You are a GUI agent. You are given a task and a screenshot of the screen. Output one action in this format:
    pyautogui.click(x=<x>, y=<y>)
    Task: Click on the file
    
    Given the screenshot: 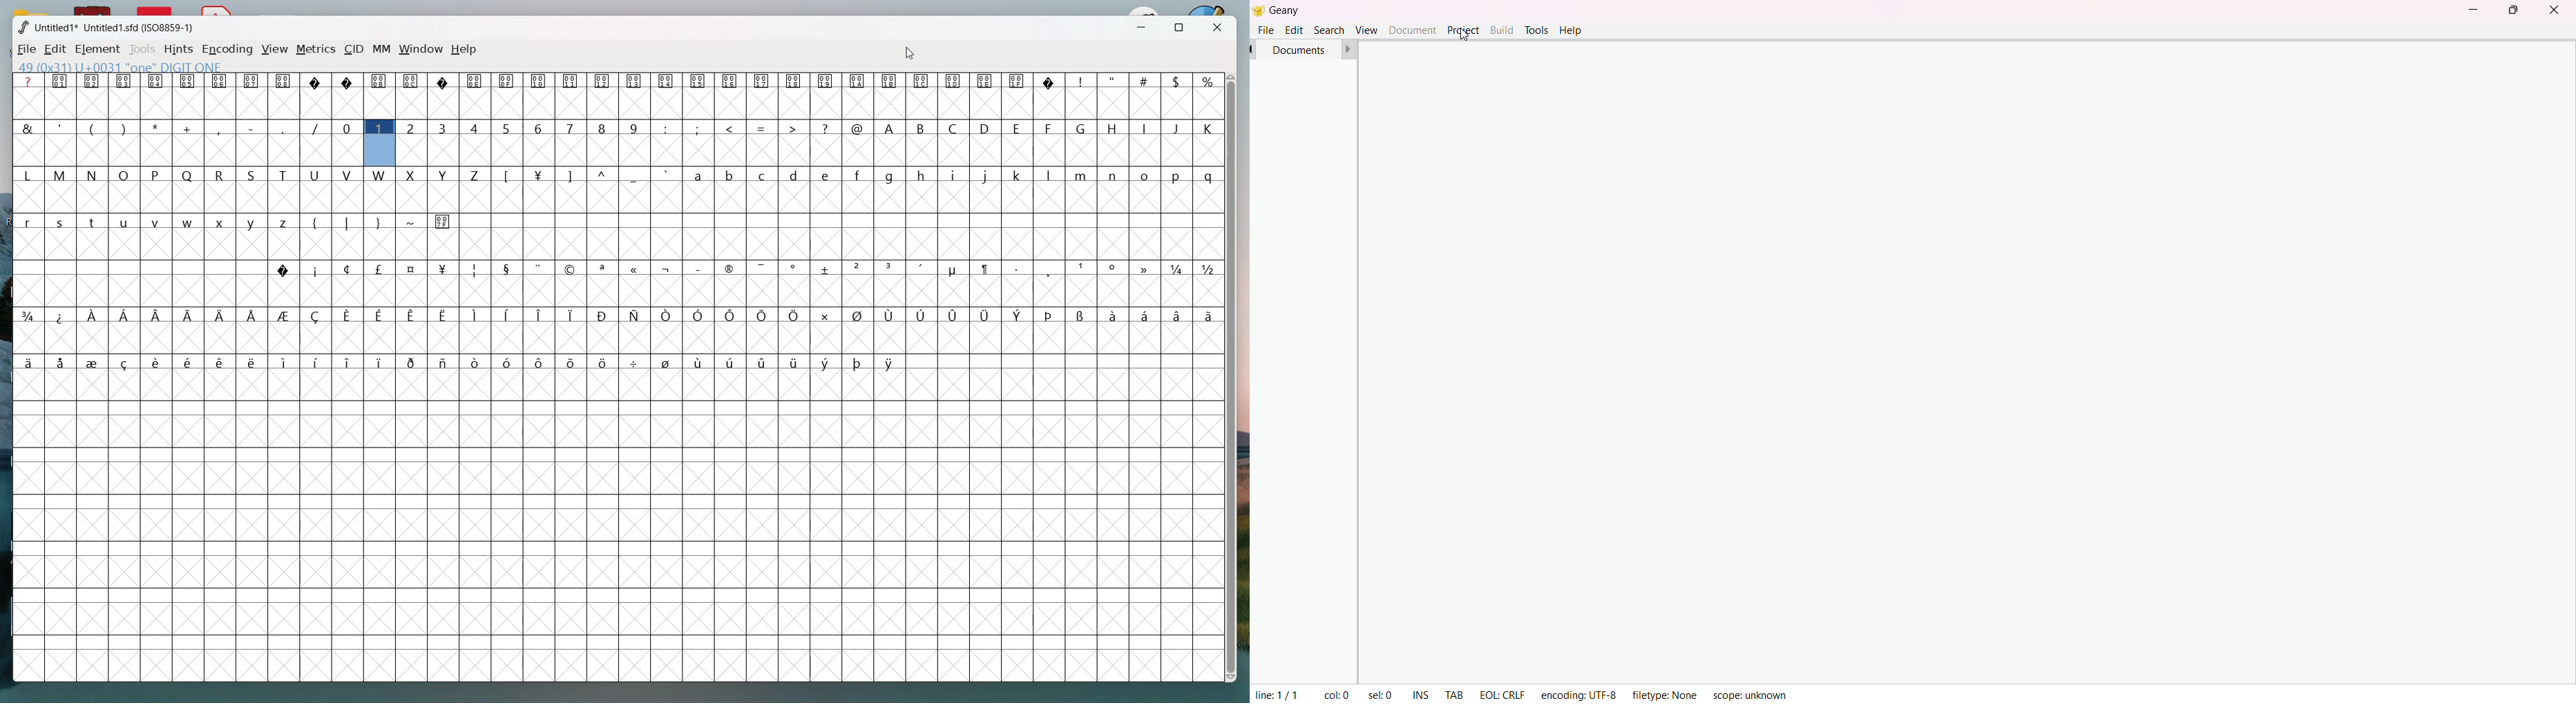 What is the action you would take?
    pyautogui.click(x=1266, y=30)
    